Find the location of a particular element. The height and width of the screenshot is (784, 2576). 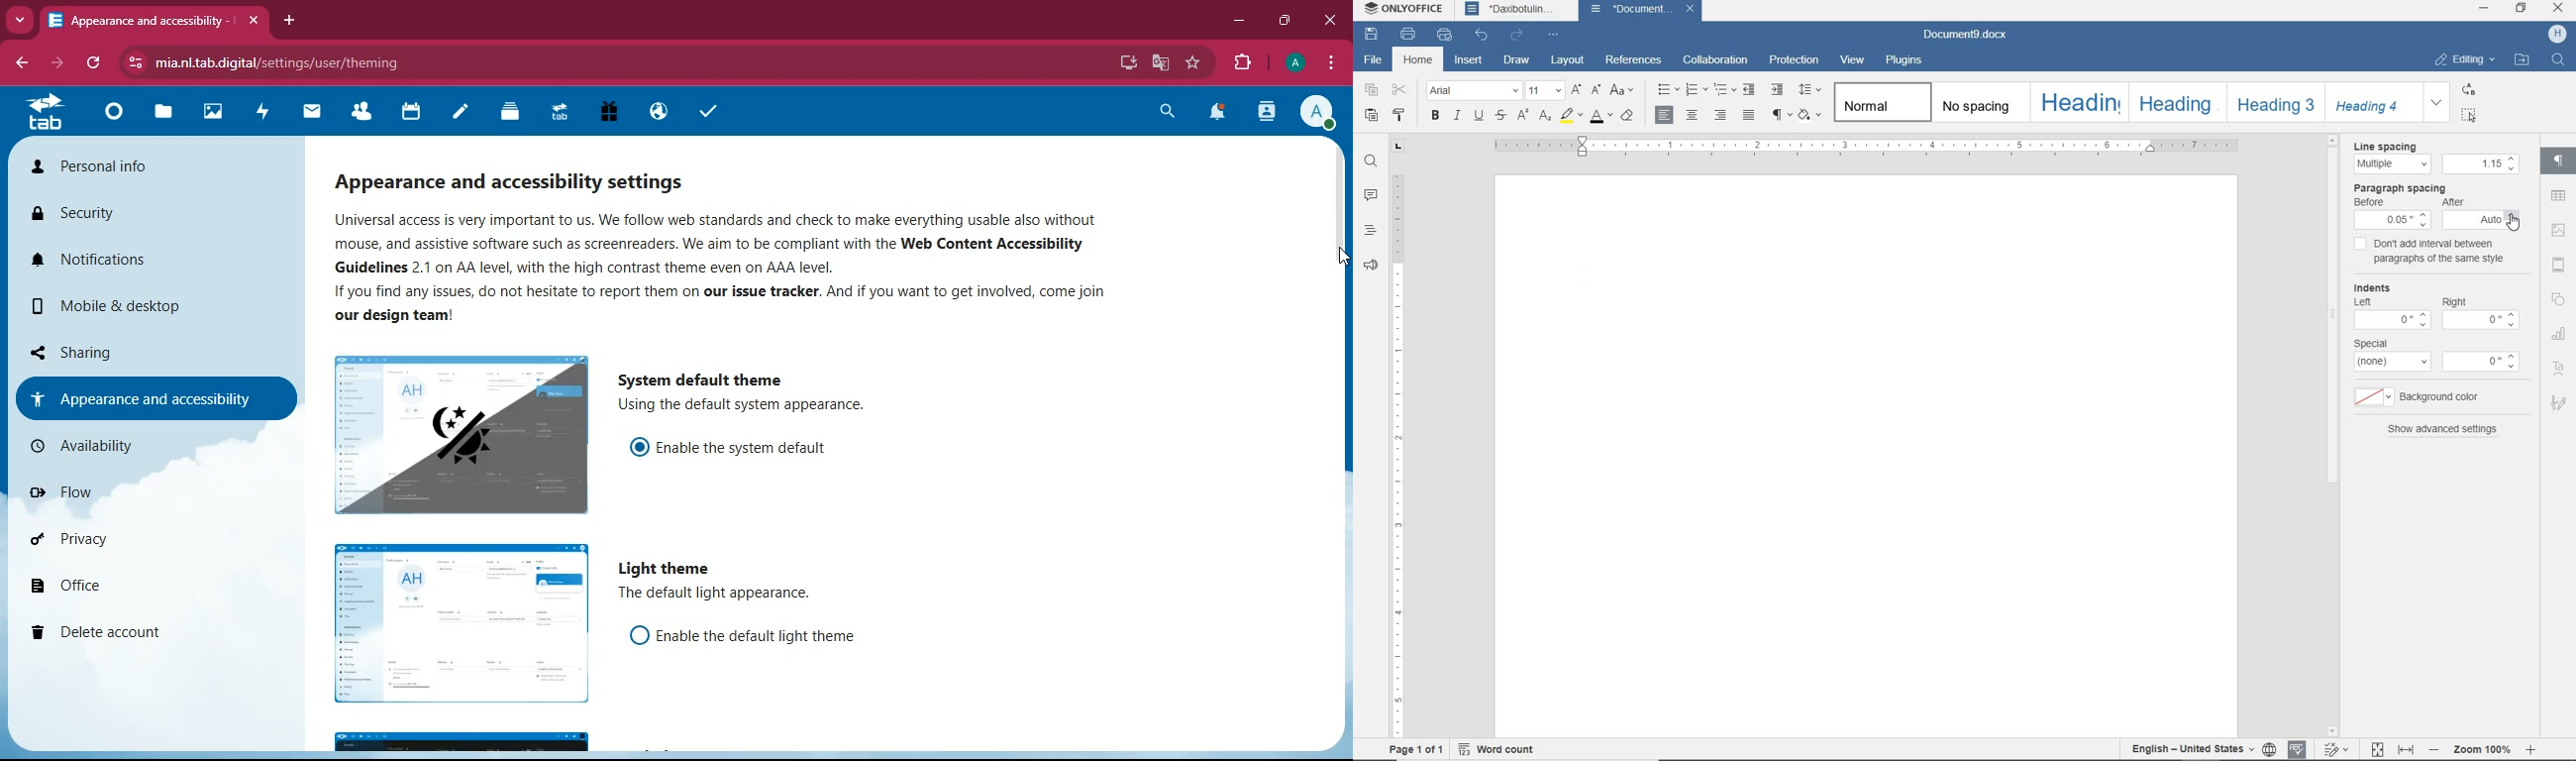

activity is located at coordinates (1268, 112).